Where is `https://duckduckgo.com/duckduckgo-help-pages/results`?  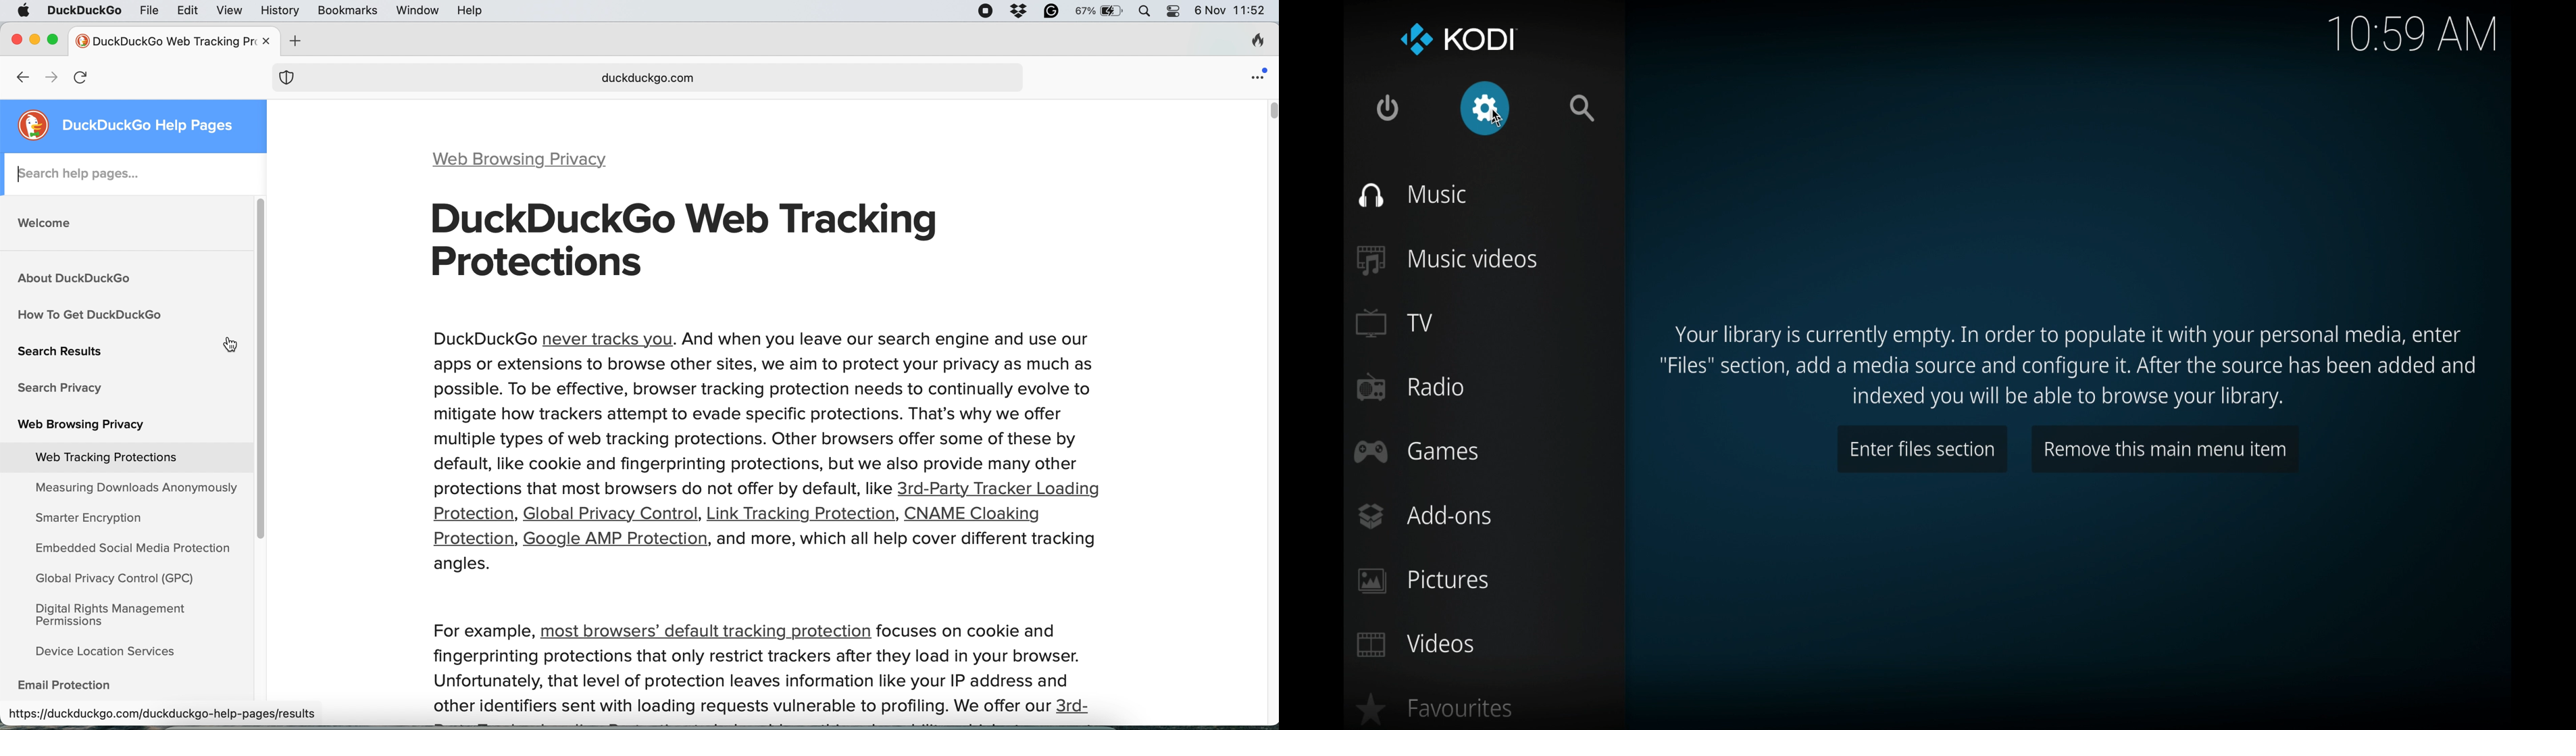 https://duckduckgo.com/duckduckgo-help-pages/results is located at coordinates (165, 716).